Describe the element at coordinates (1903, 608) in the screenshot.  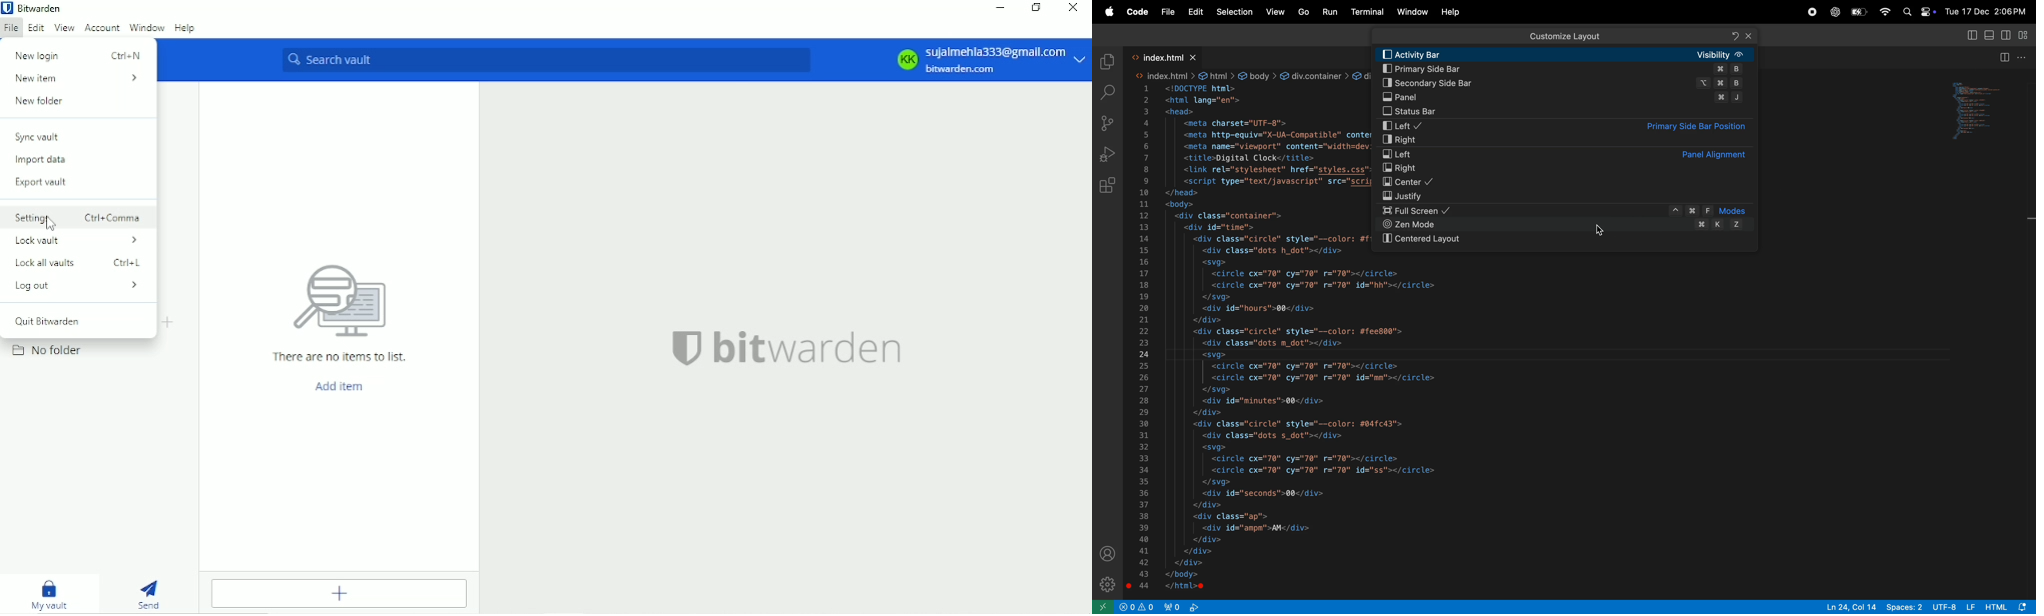
I see `space: 2` at that location.